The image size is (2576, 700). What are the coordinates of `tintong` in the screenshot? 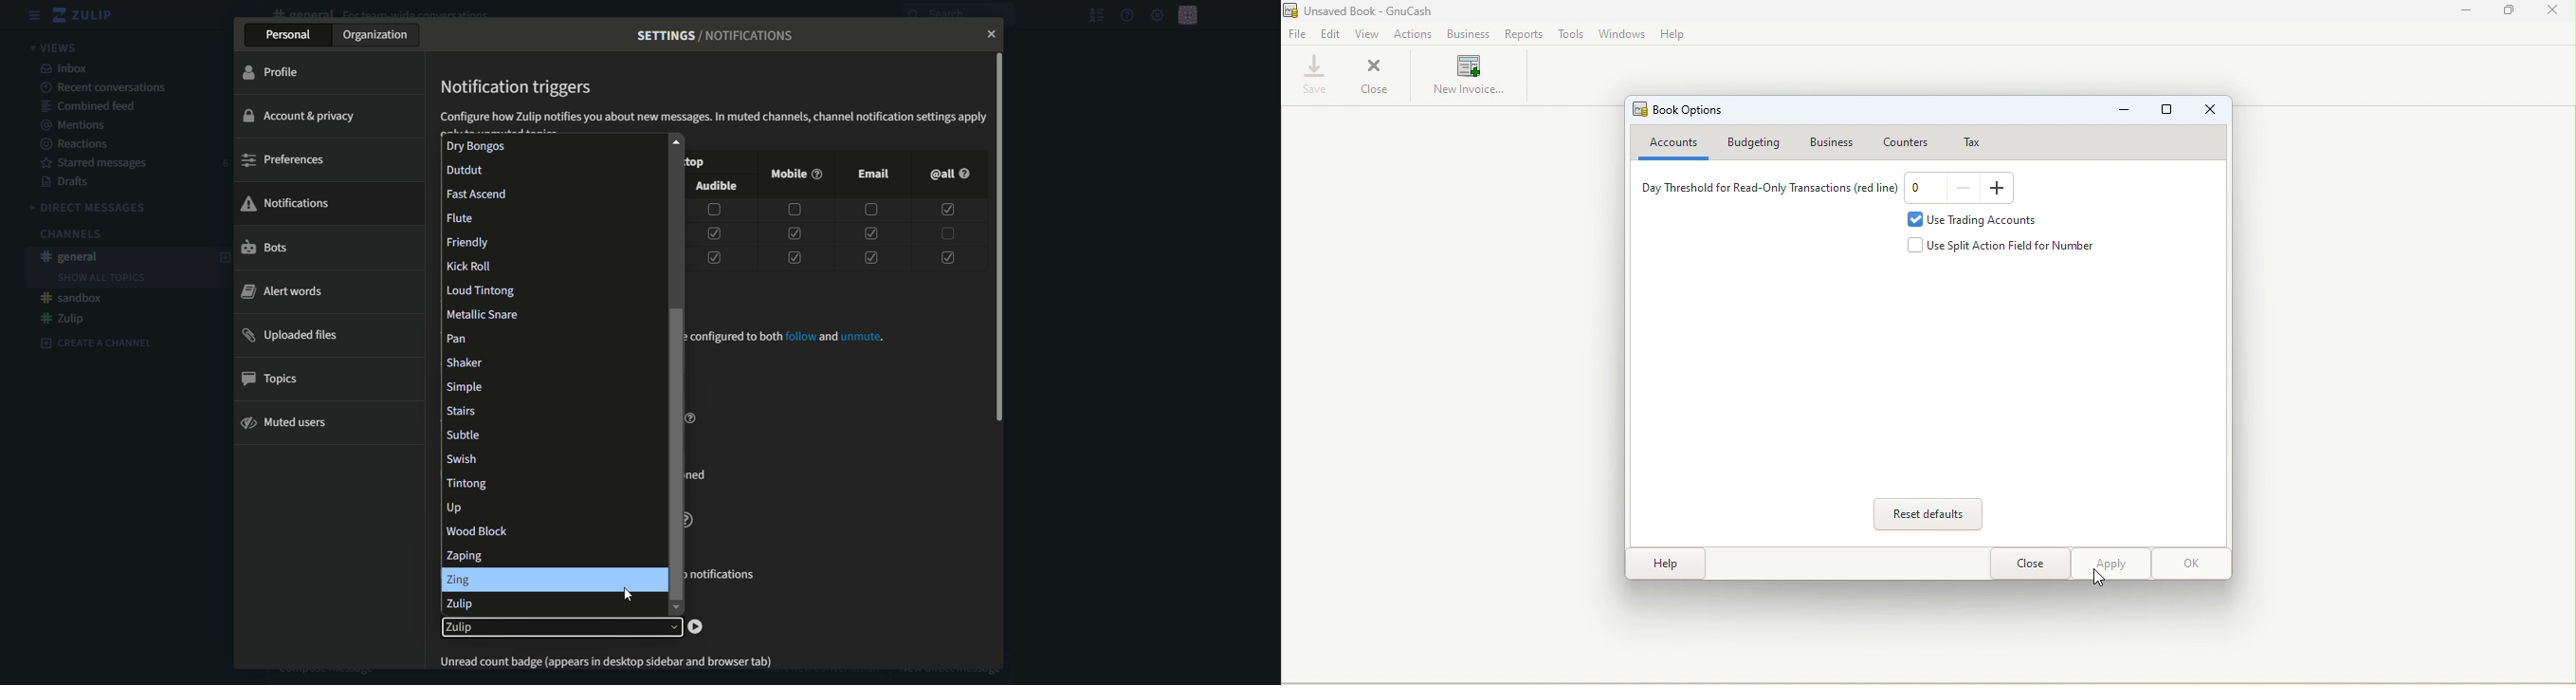 It's located at (550, 483).